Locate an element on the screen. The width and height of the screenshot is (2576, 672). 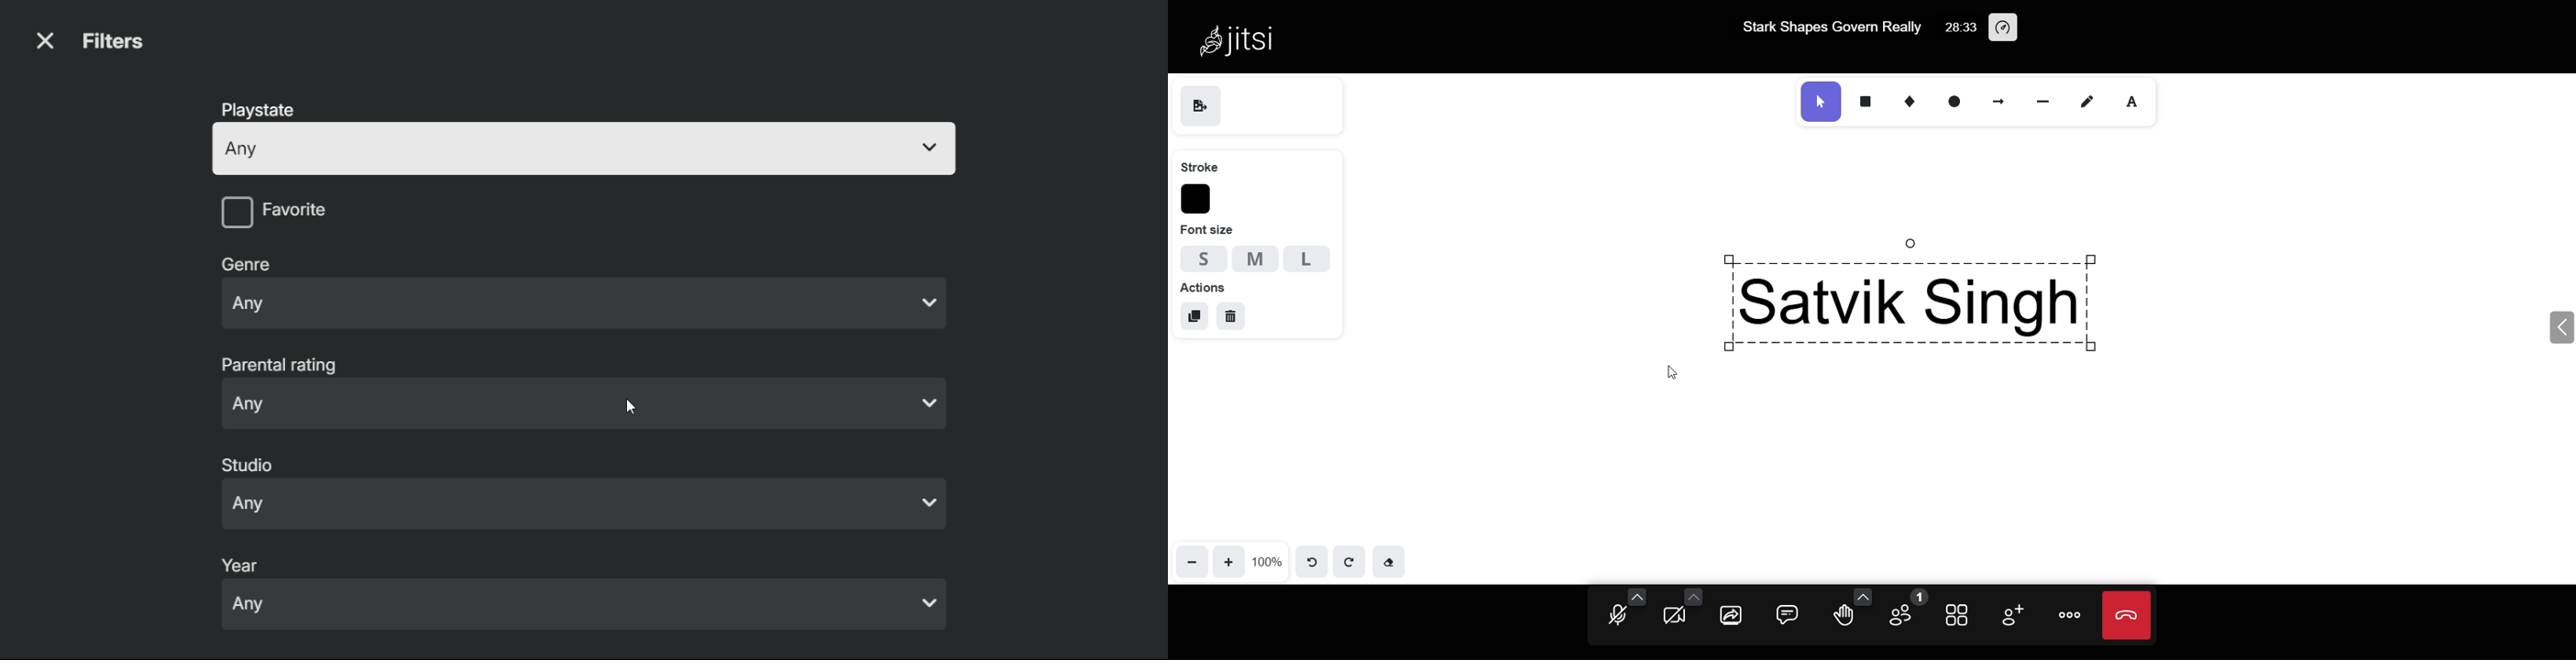
select is located at coordinates (1822, 100).